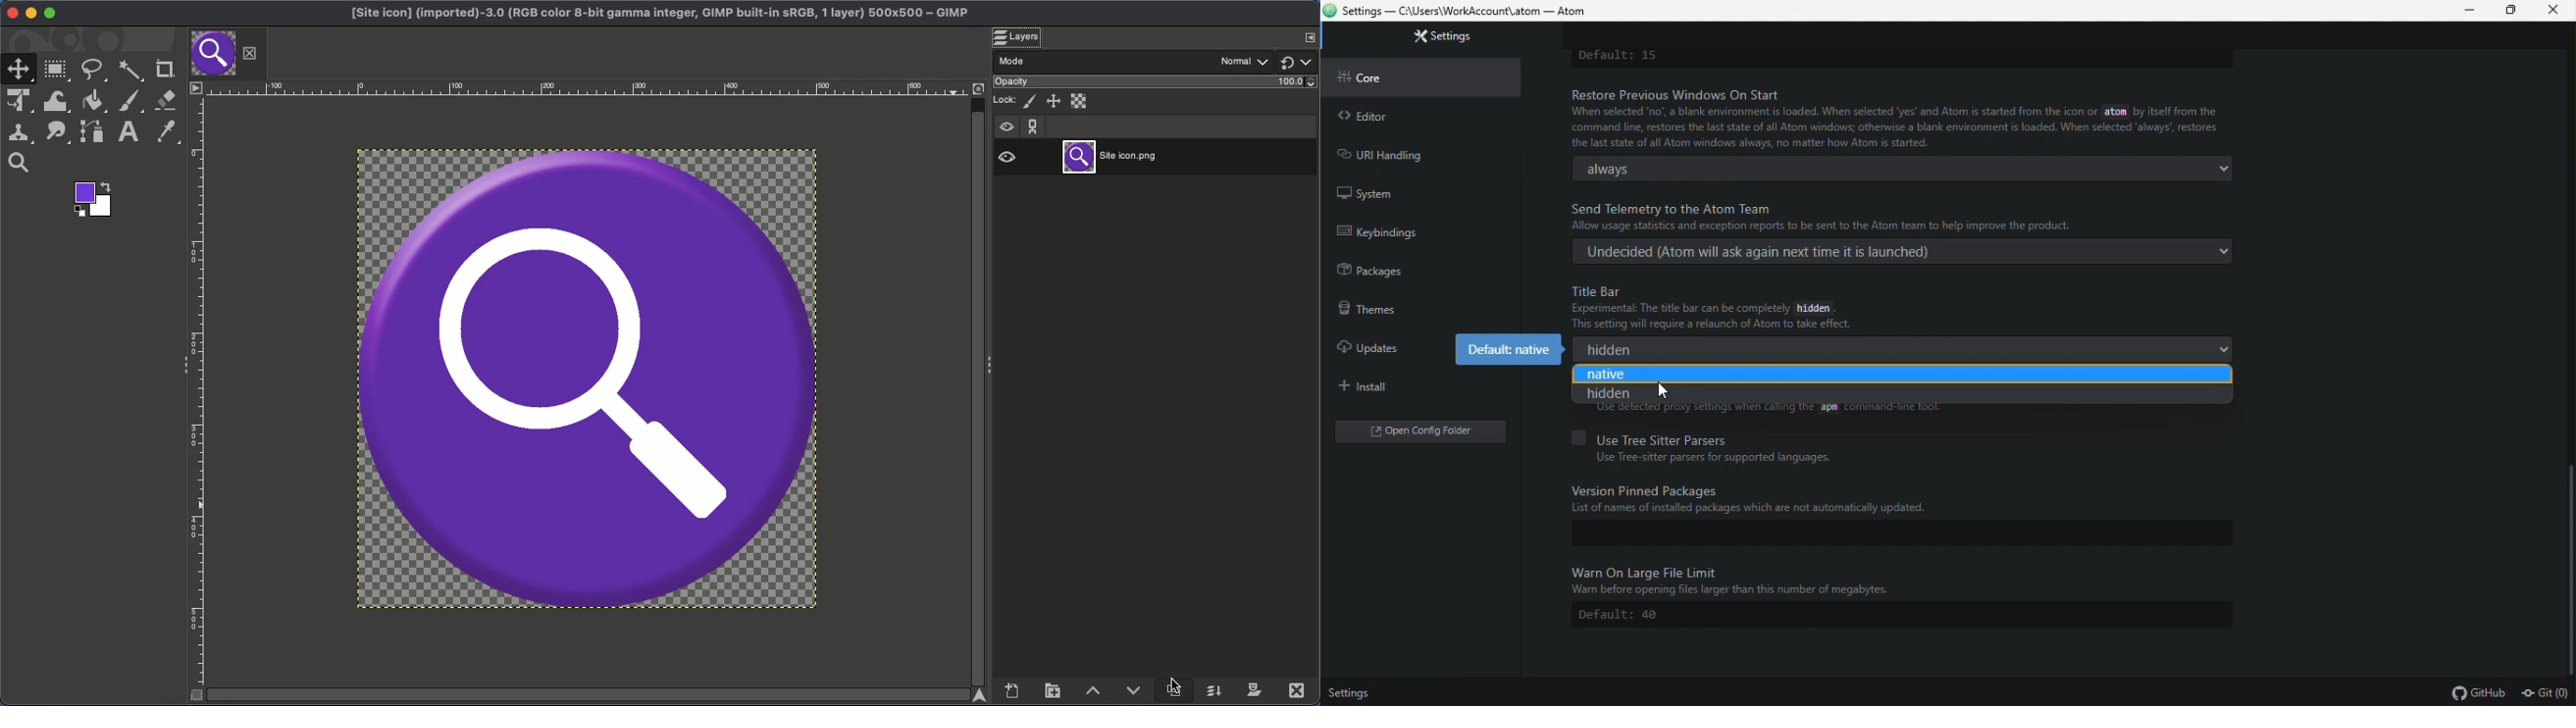 This screenshot has height=728, width=2576. What do you see at coordinates (1648, 571) in the screenshot?
I see `Warn On Large File Limit` at bounding box center [1648, 571].